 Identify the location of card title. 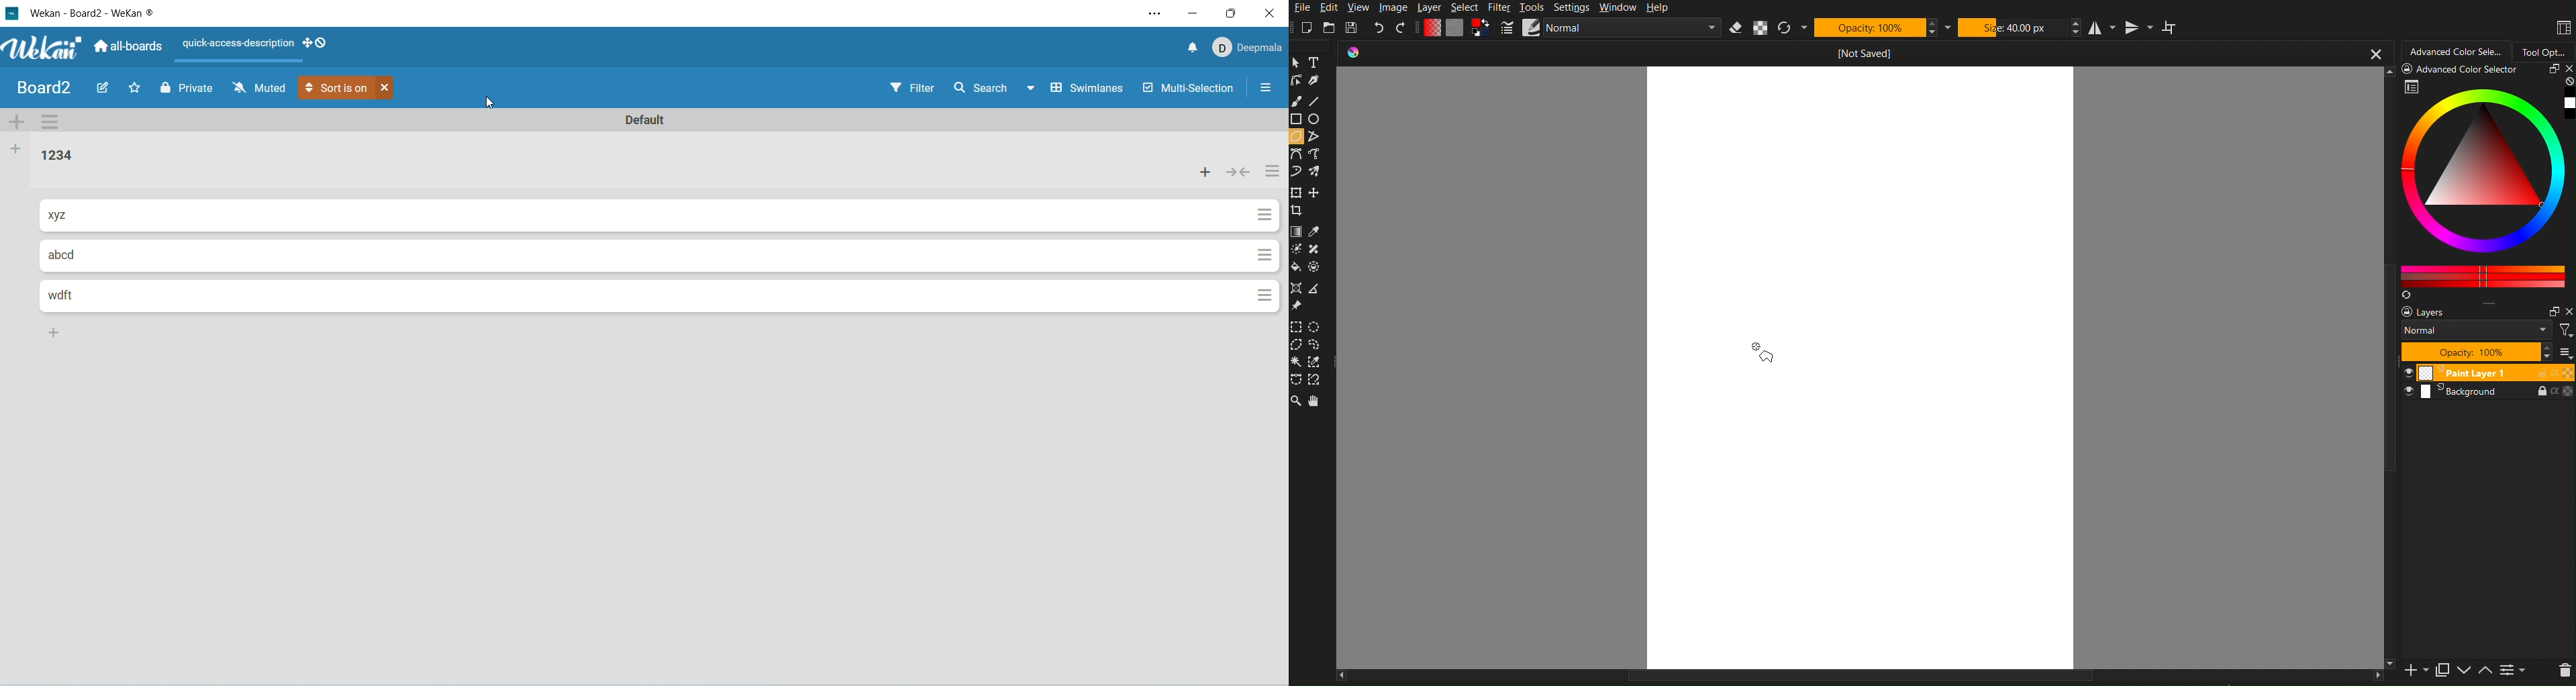
(69, 215).